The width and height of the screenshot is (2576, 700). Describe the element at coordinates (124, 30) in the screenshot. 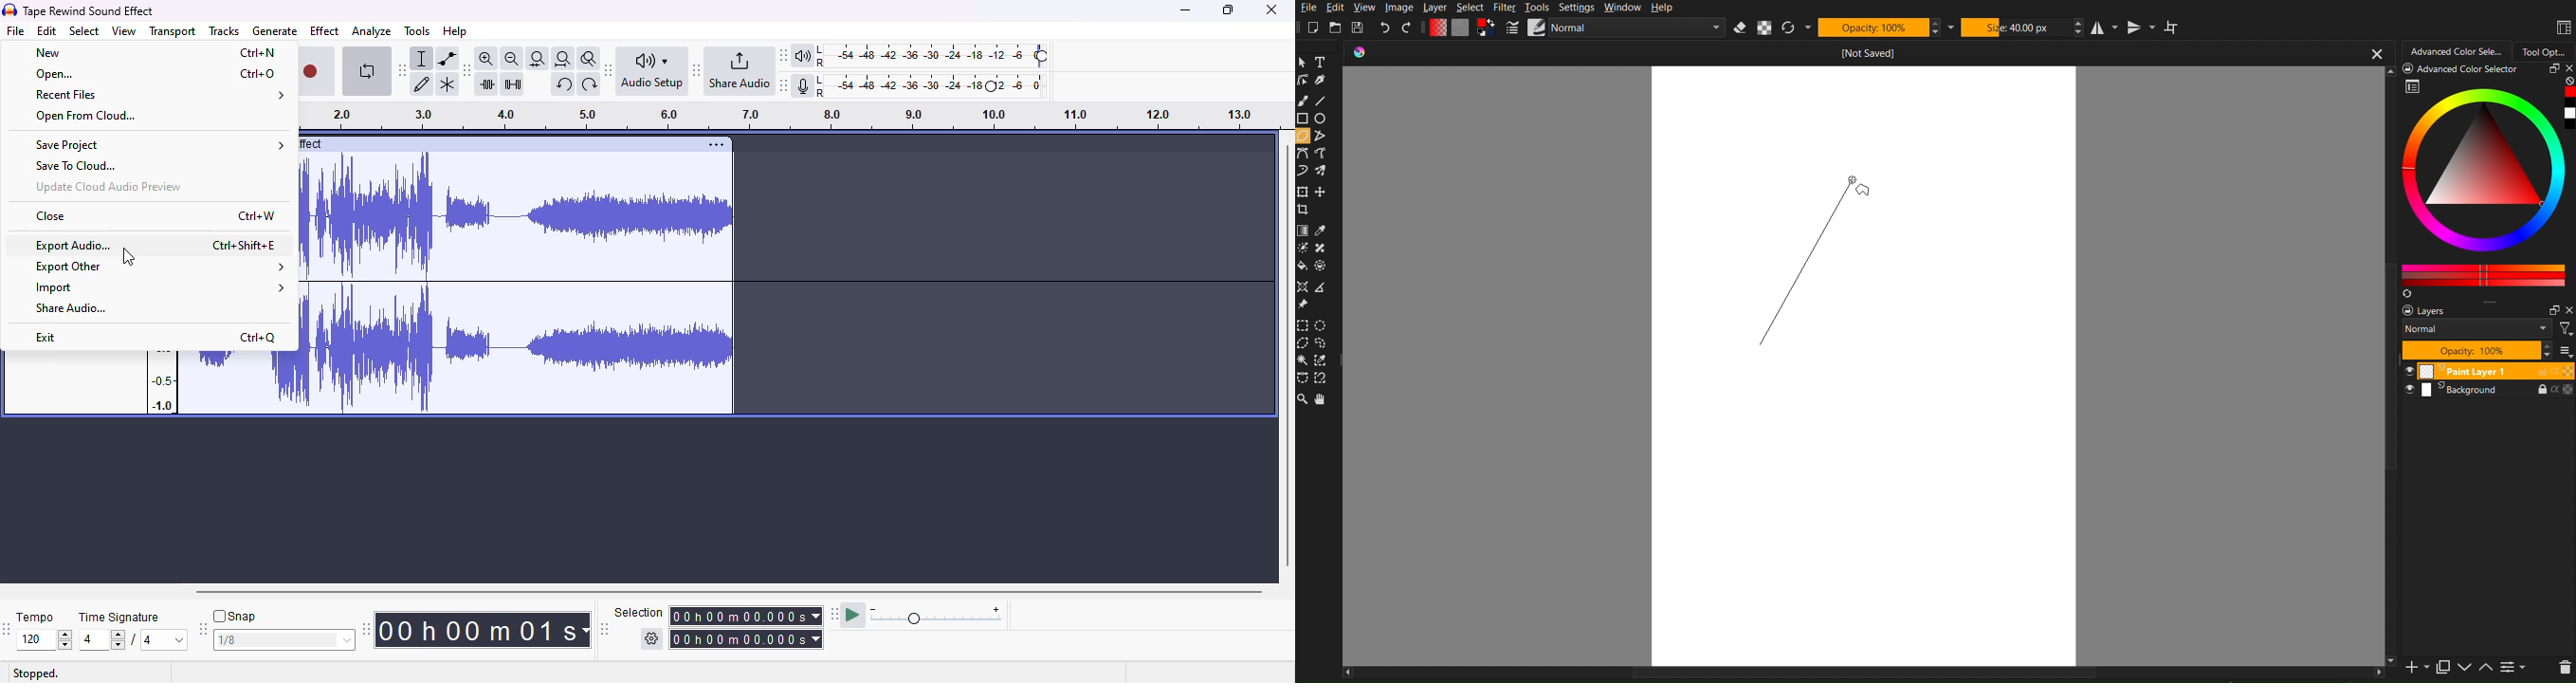

I see `view` at that location.